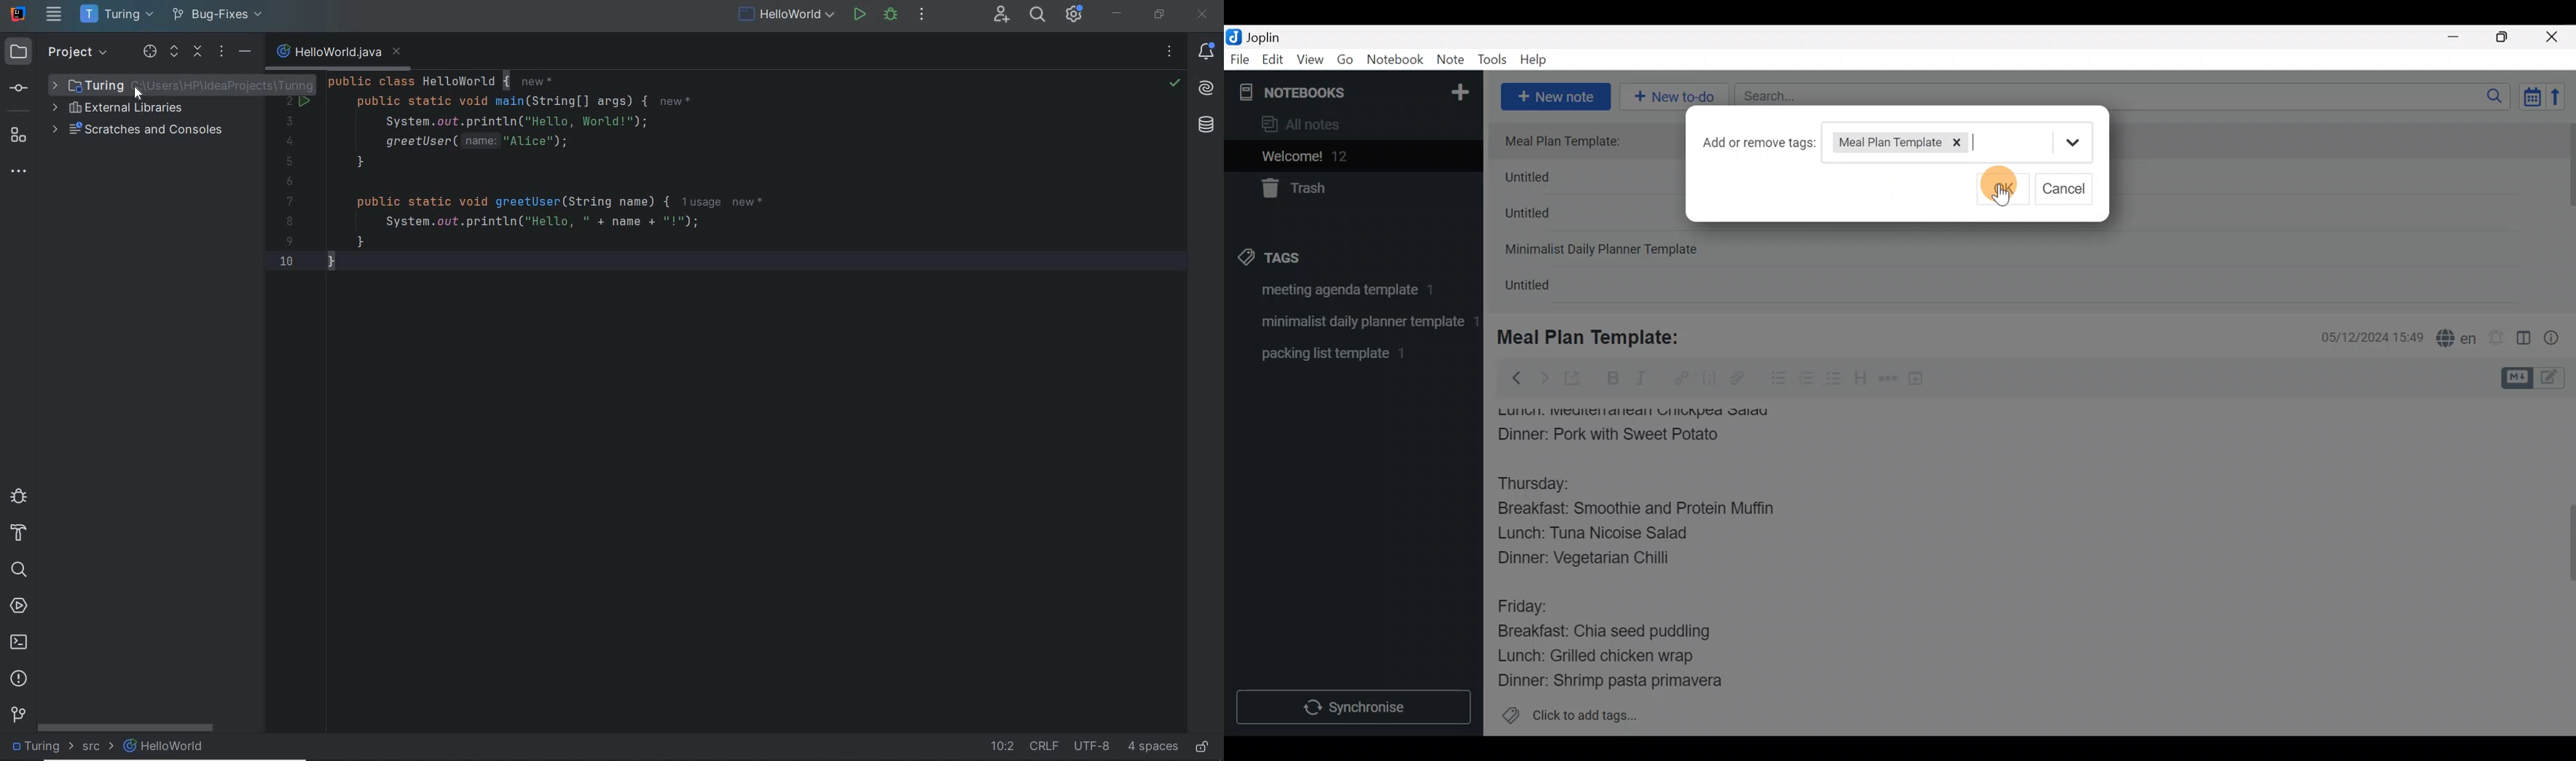 This screenshot has width=2576, height=784. Describe the element at coordinates (1551, 180) in the screenshot. I see `Untitled` at that location.